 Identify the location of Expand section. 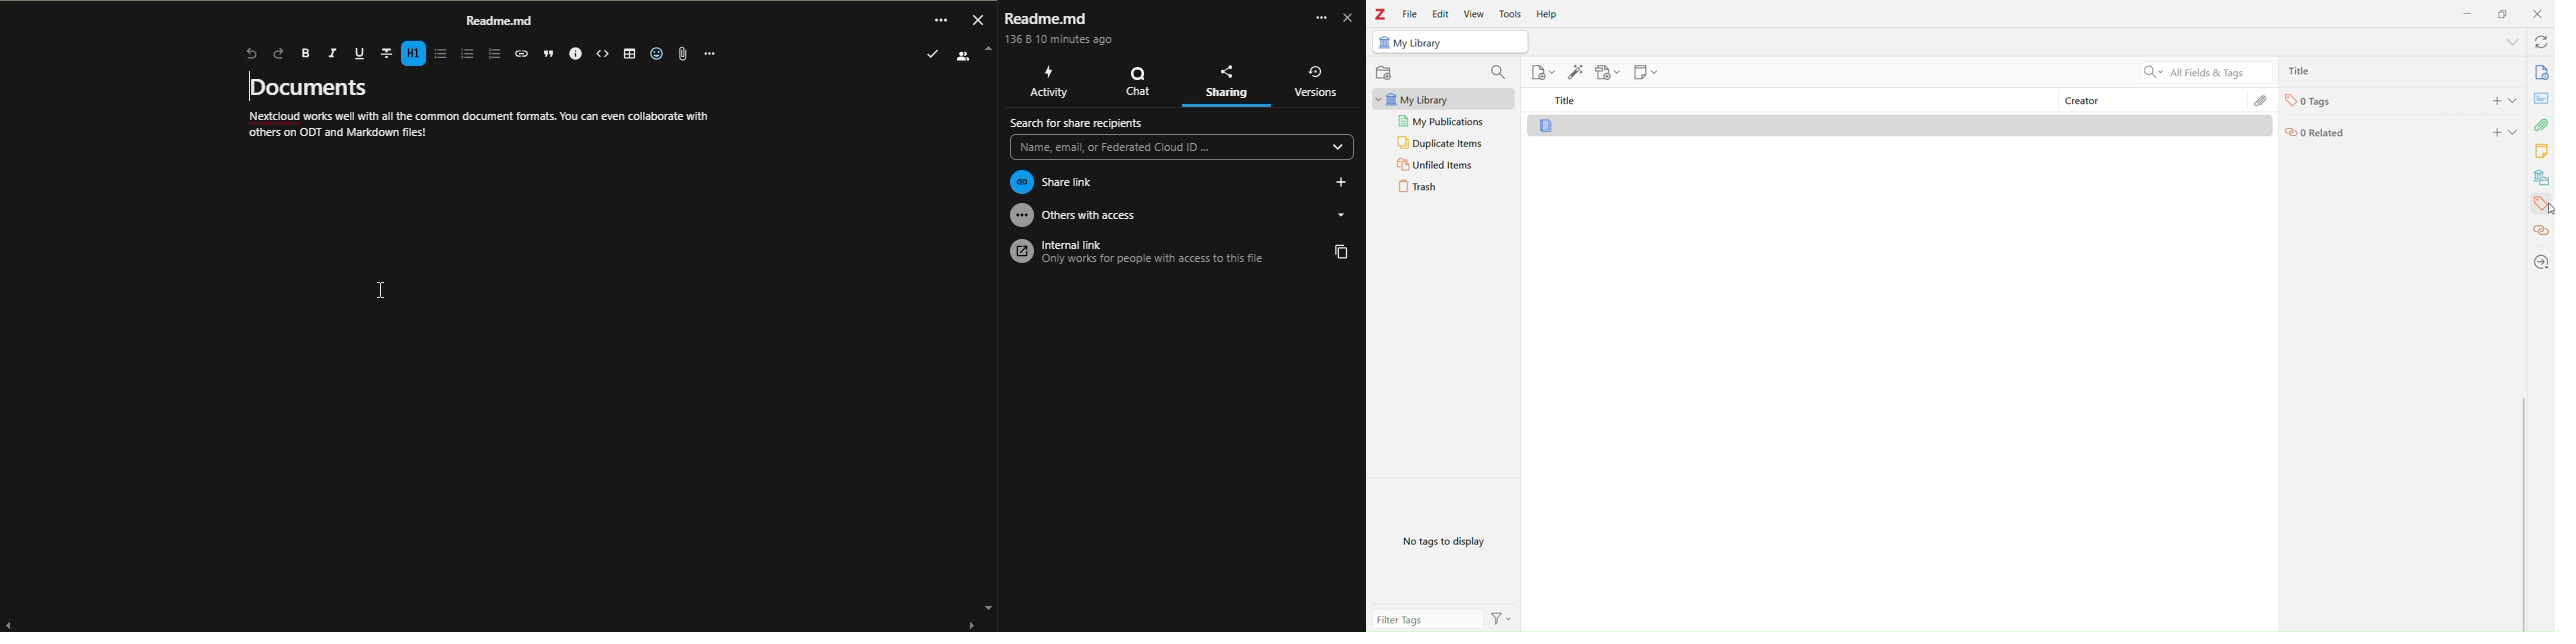
(2516, 104).